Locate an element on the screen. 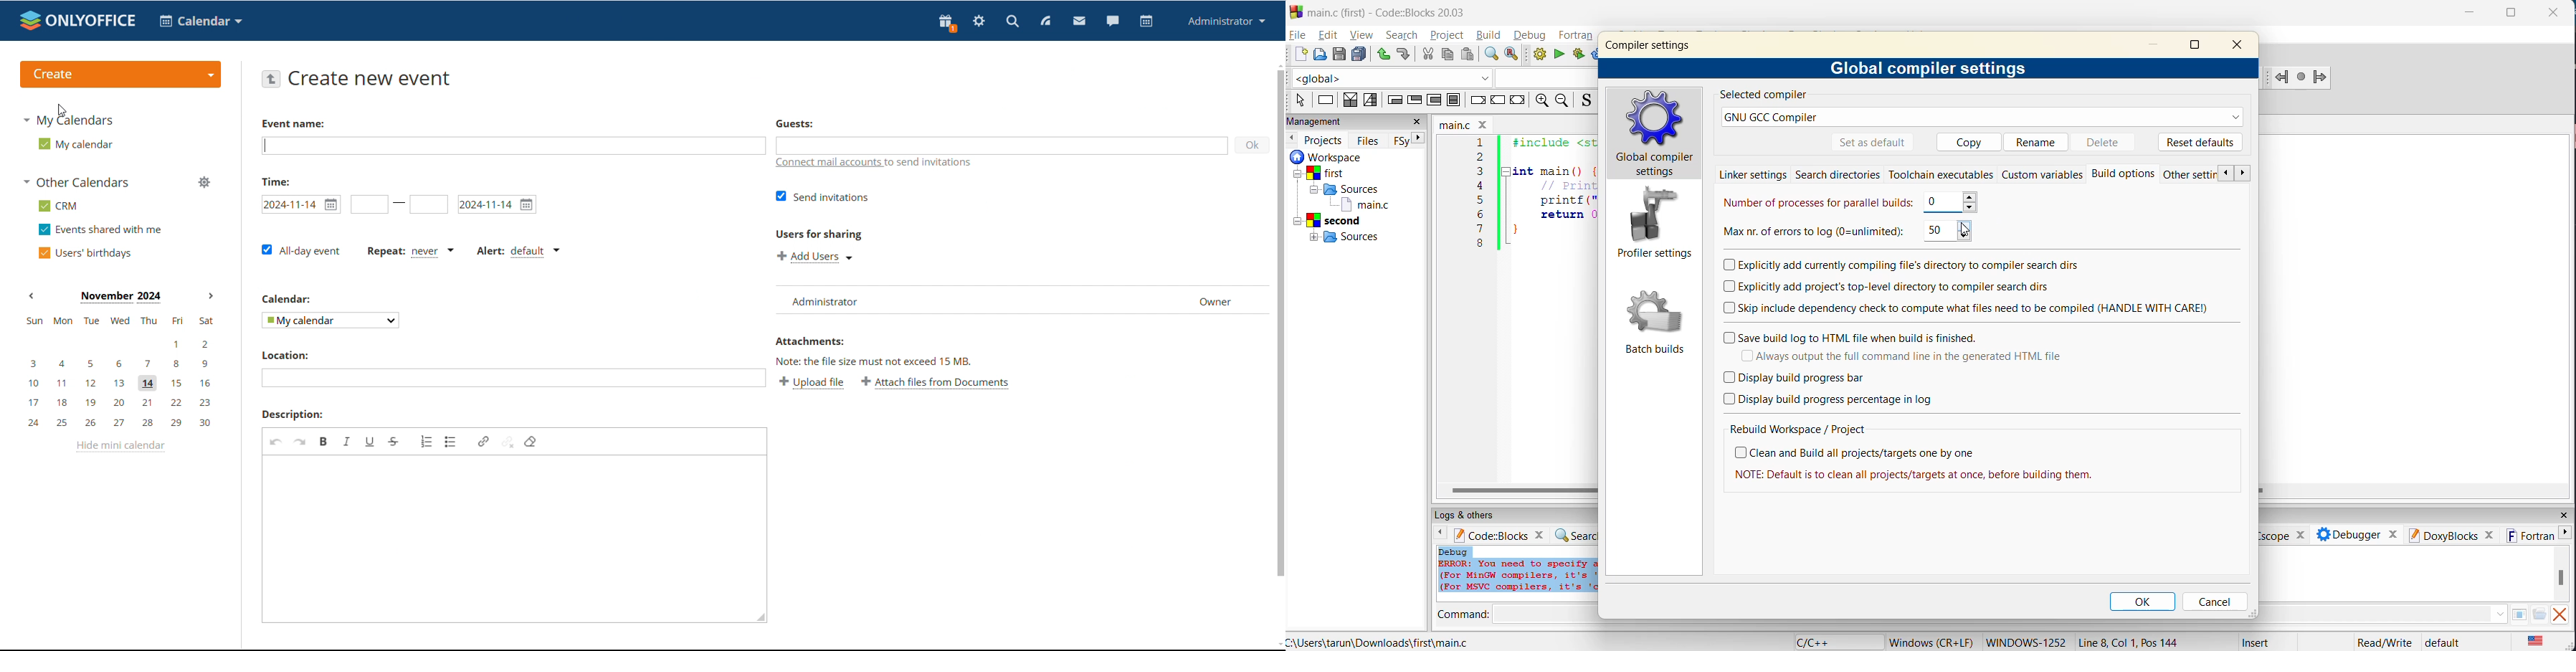 This screenshot has height=672, width=2576. main.c (first) - Code::Blocks 20.03 is located at coordinates (1382, 12).